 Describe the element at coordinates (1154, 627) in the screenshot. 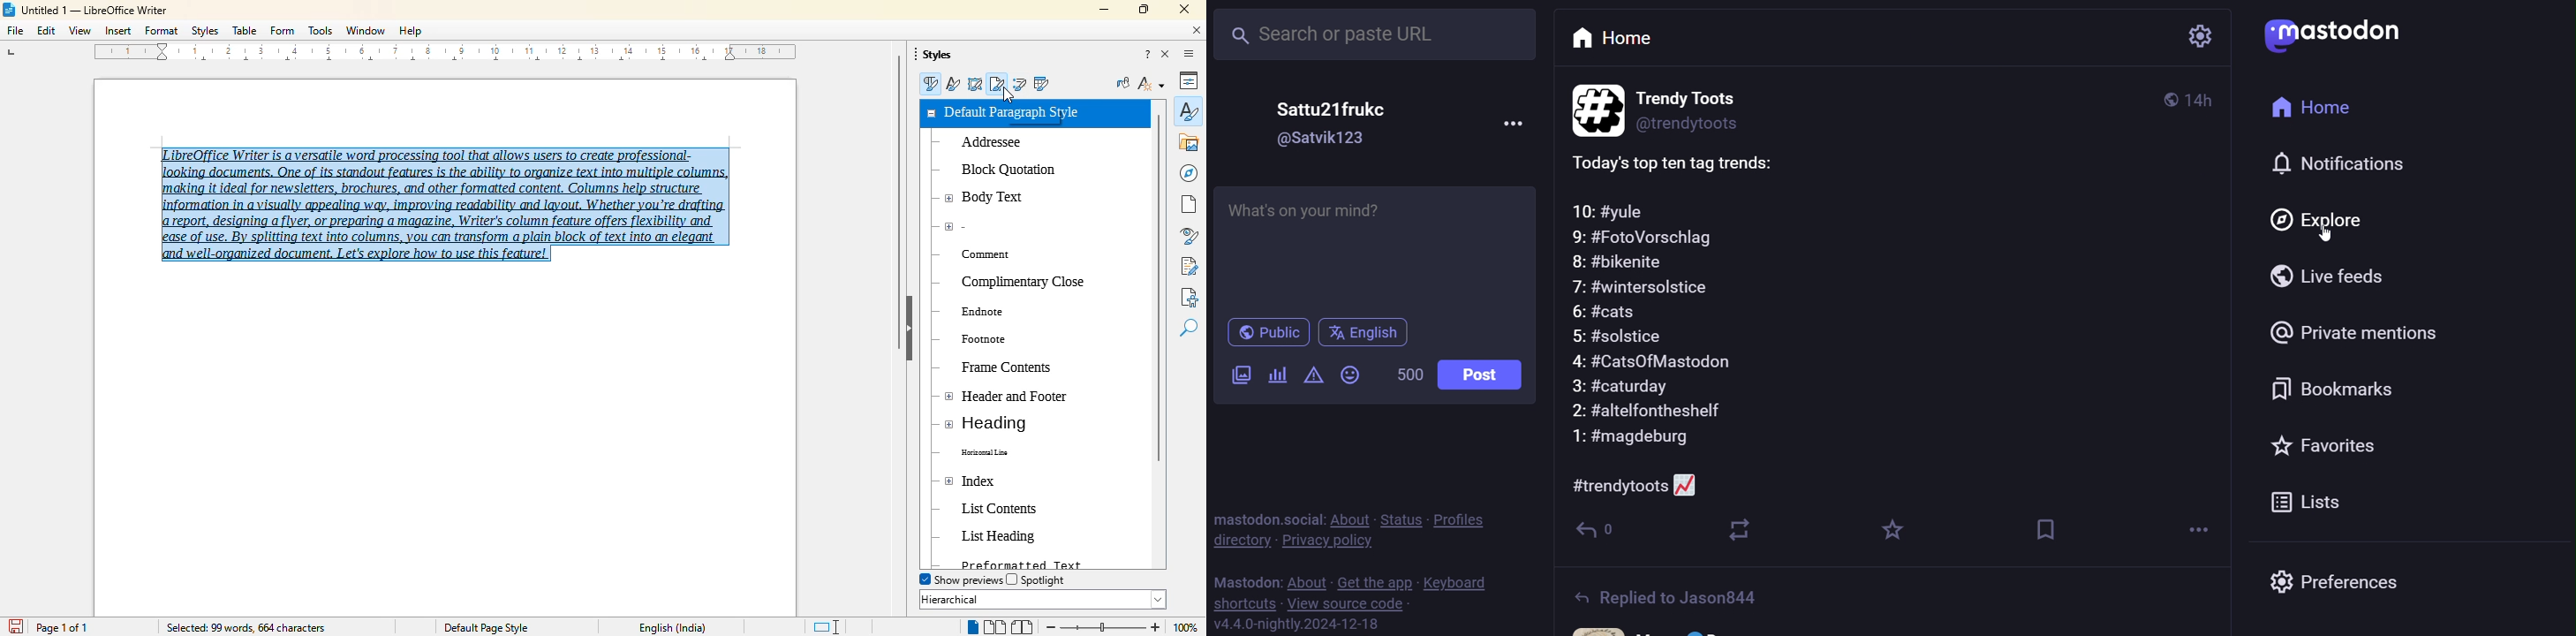

I see `zoom in` at that location.